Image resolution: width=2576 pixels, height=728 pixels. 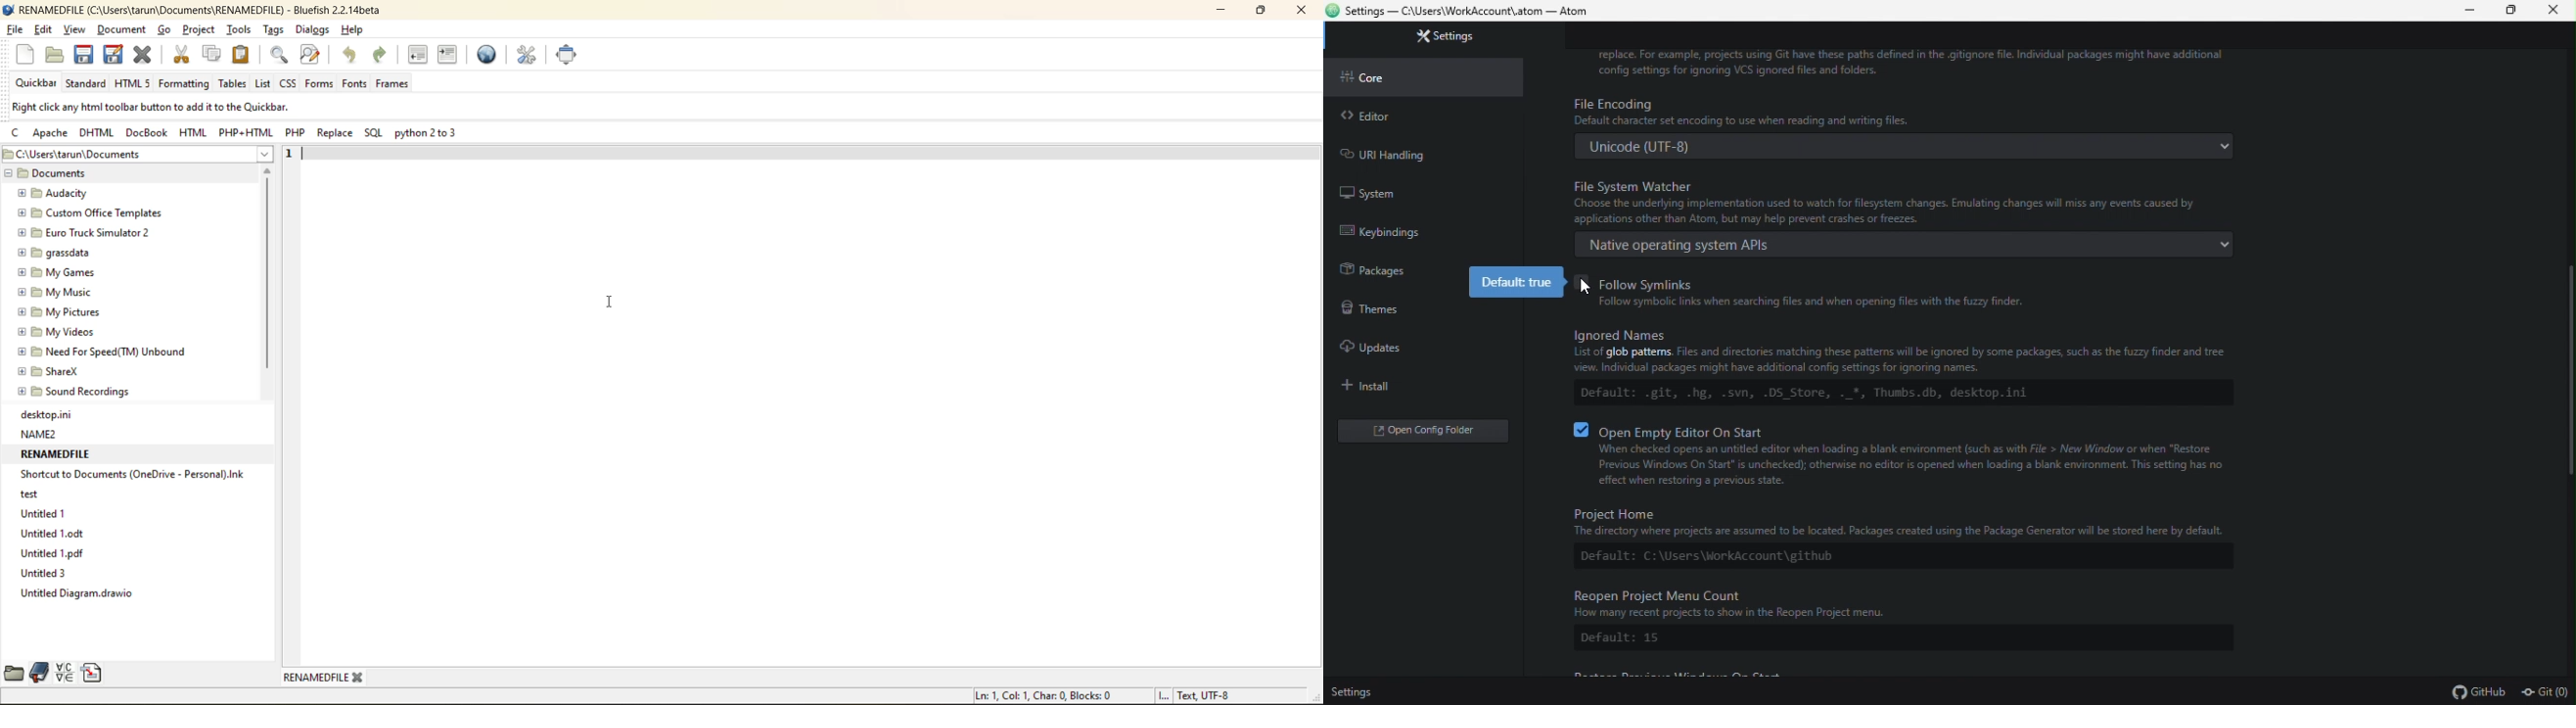 I want to click on RENAMEDFILE, so click(x=59, y=454).